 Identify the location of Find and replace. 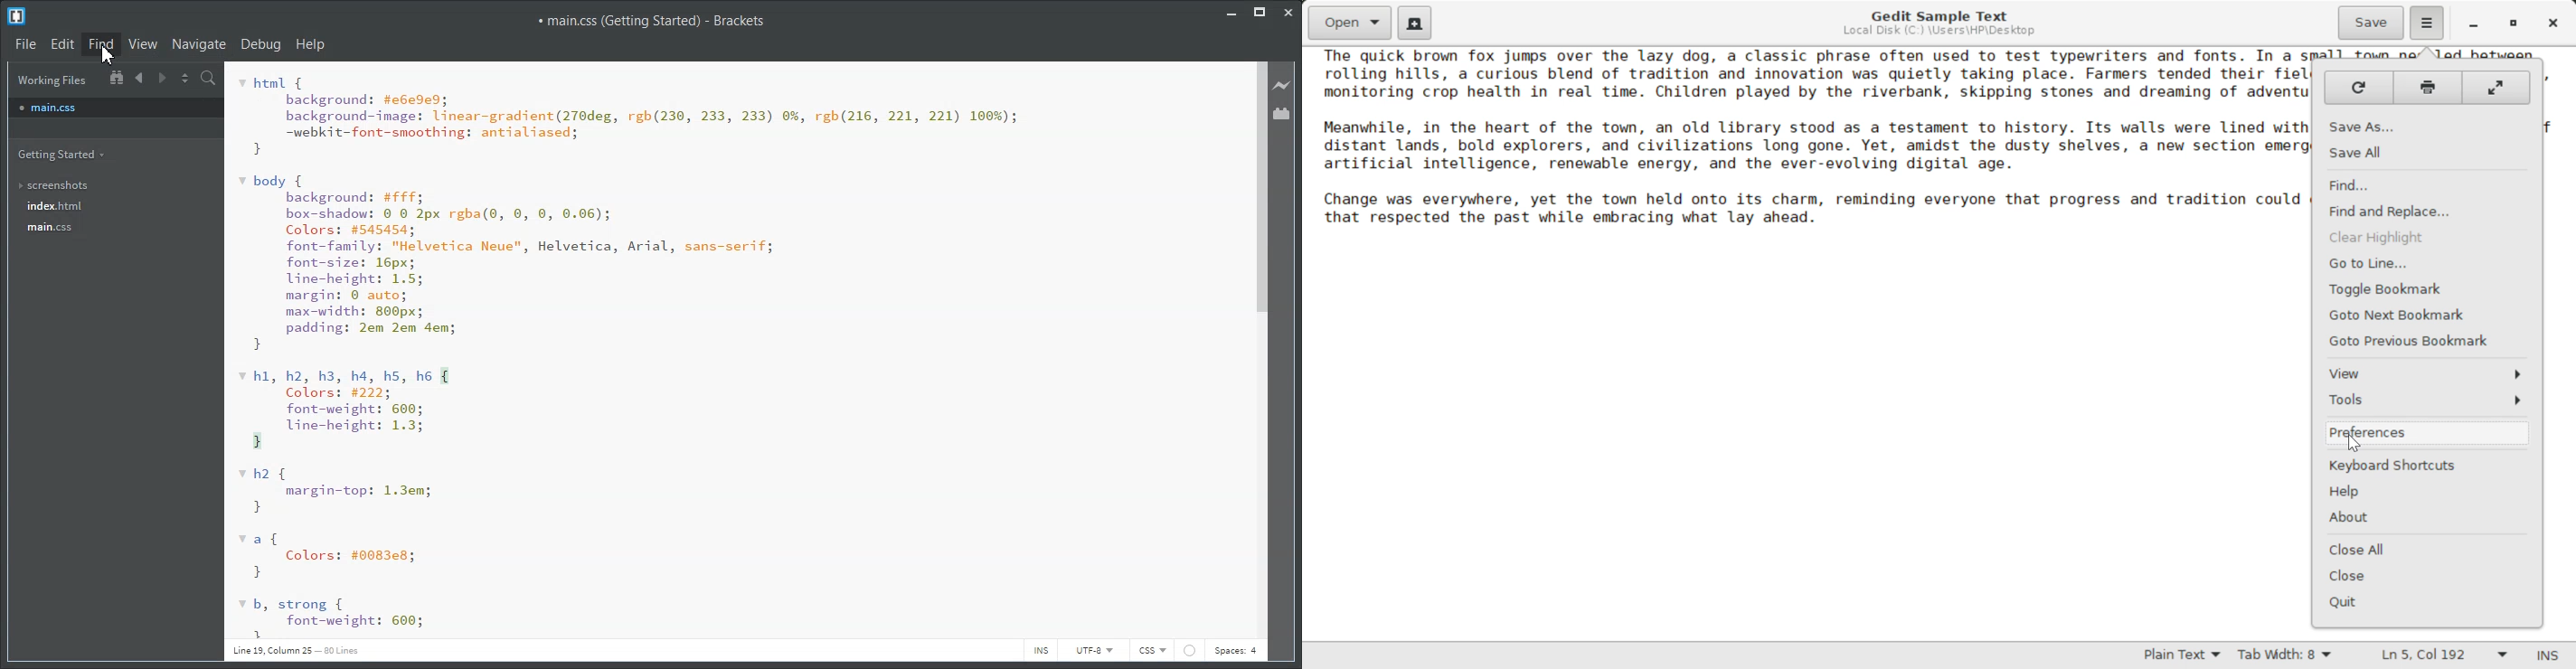
(2405, 210).